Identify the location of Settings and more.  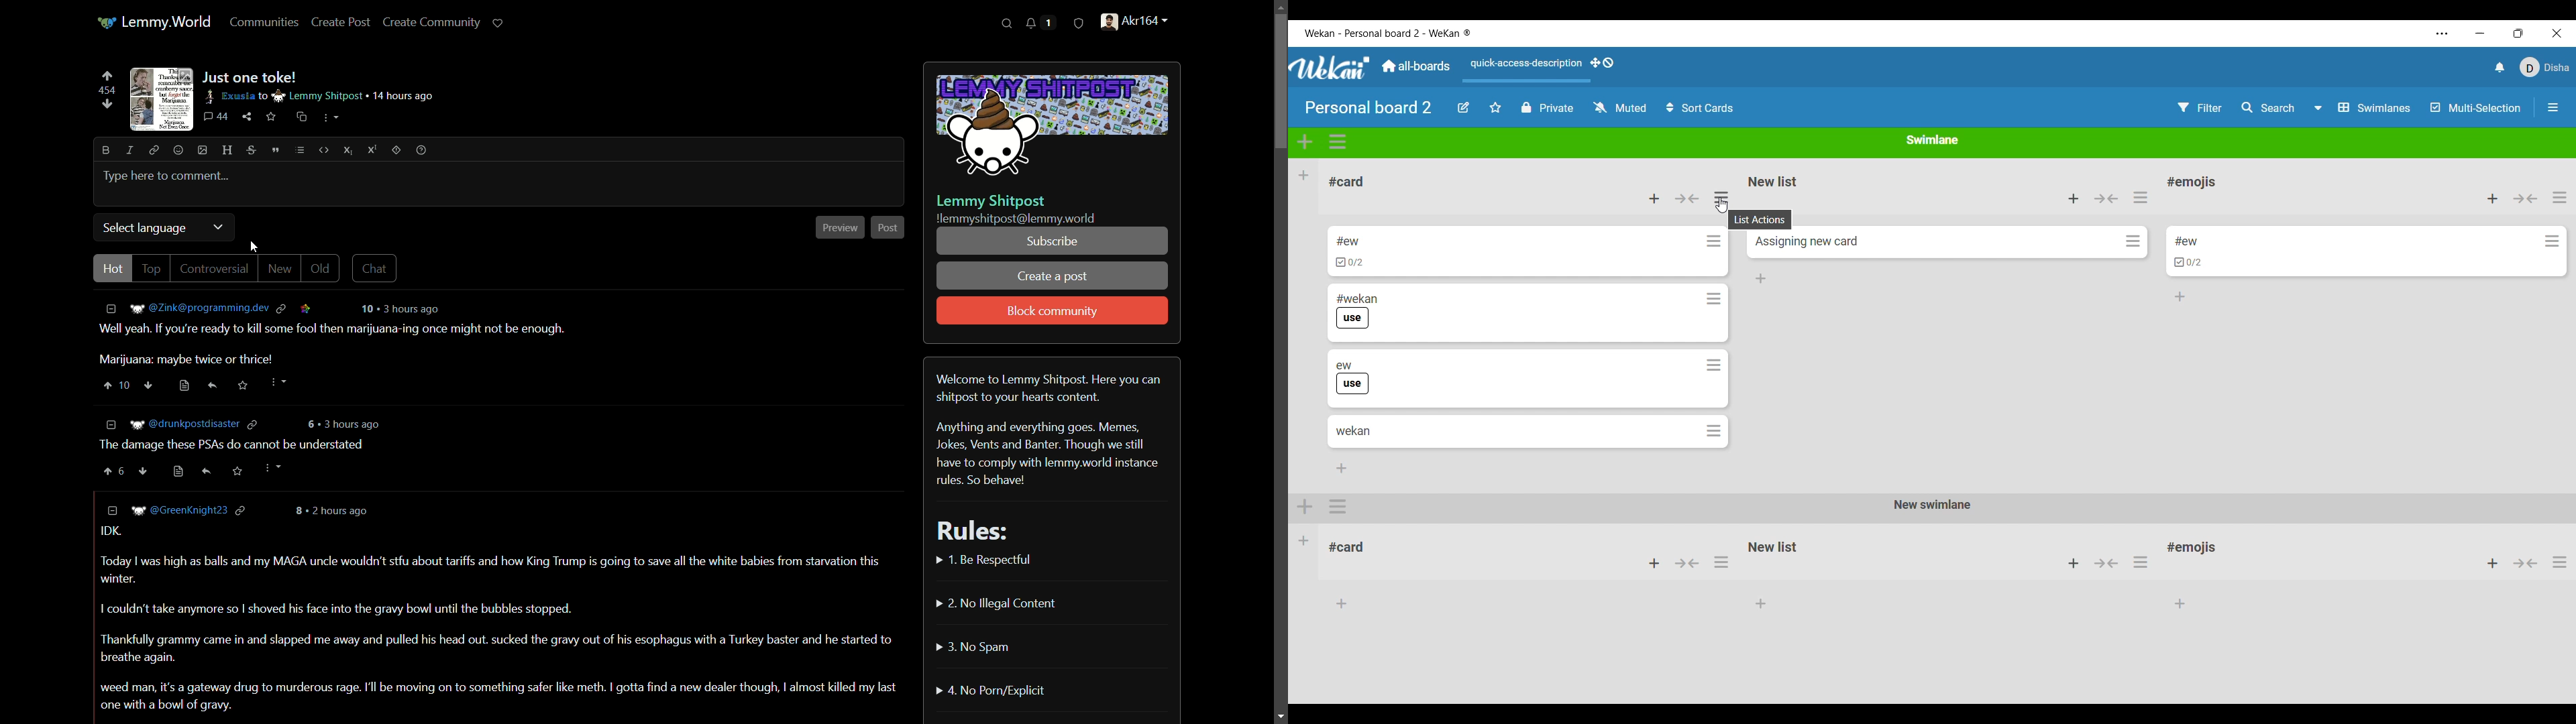
(2442, 34).